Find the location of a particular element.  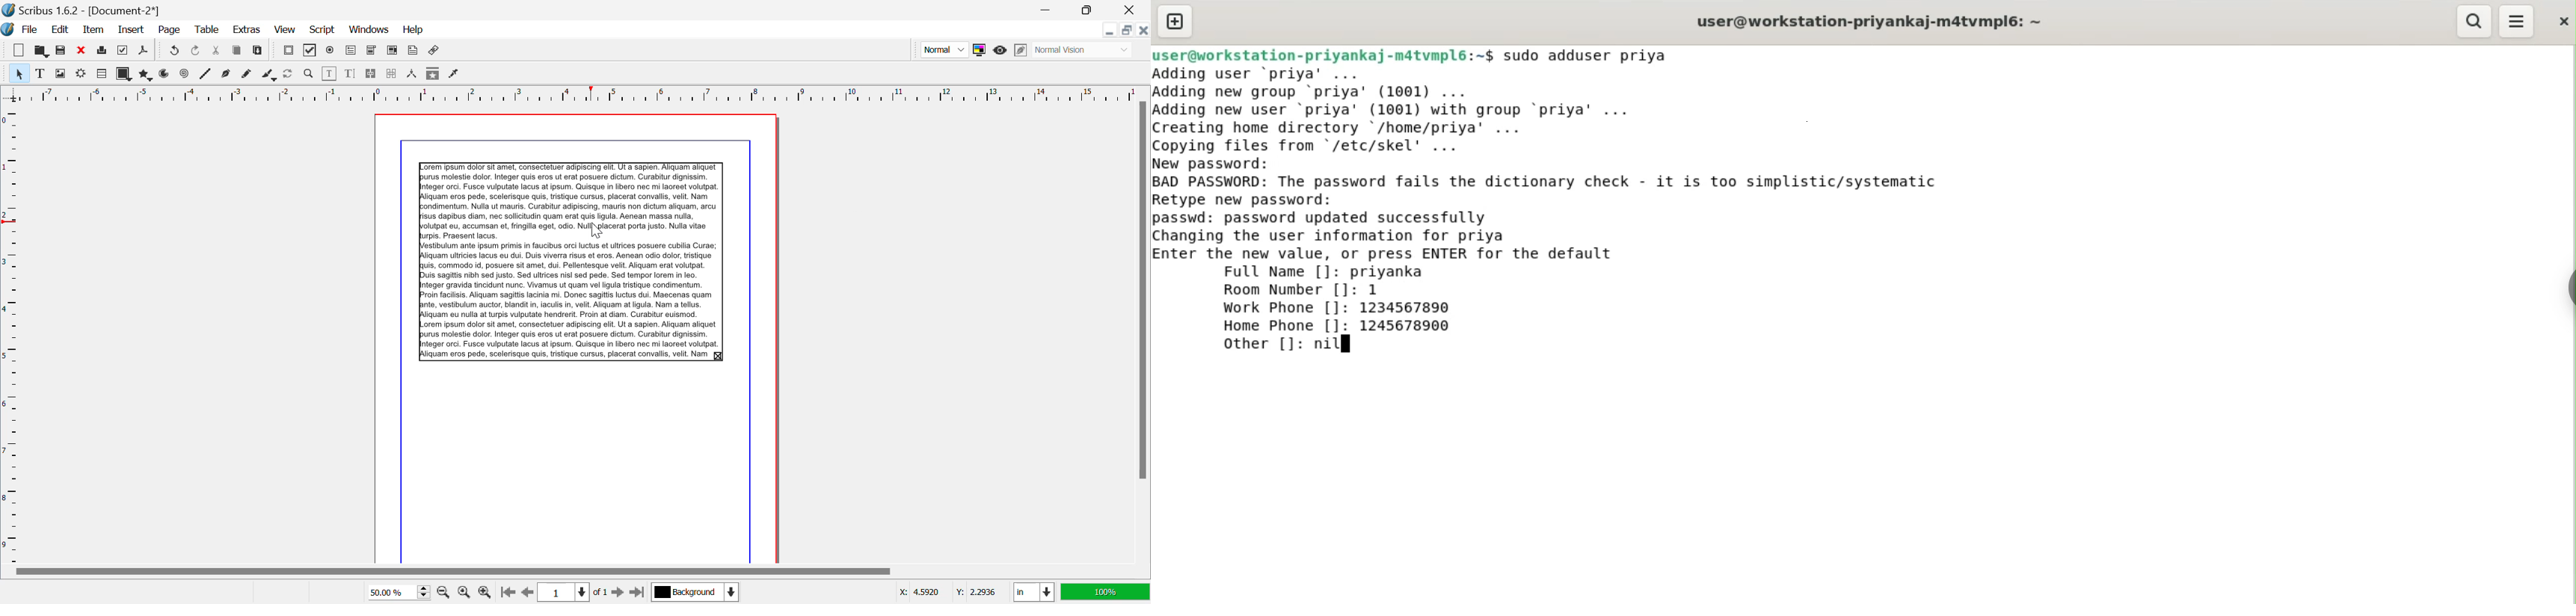

Spiral is located at coordinates (184, 74).